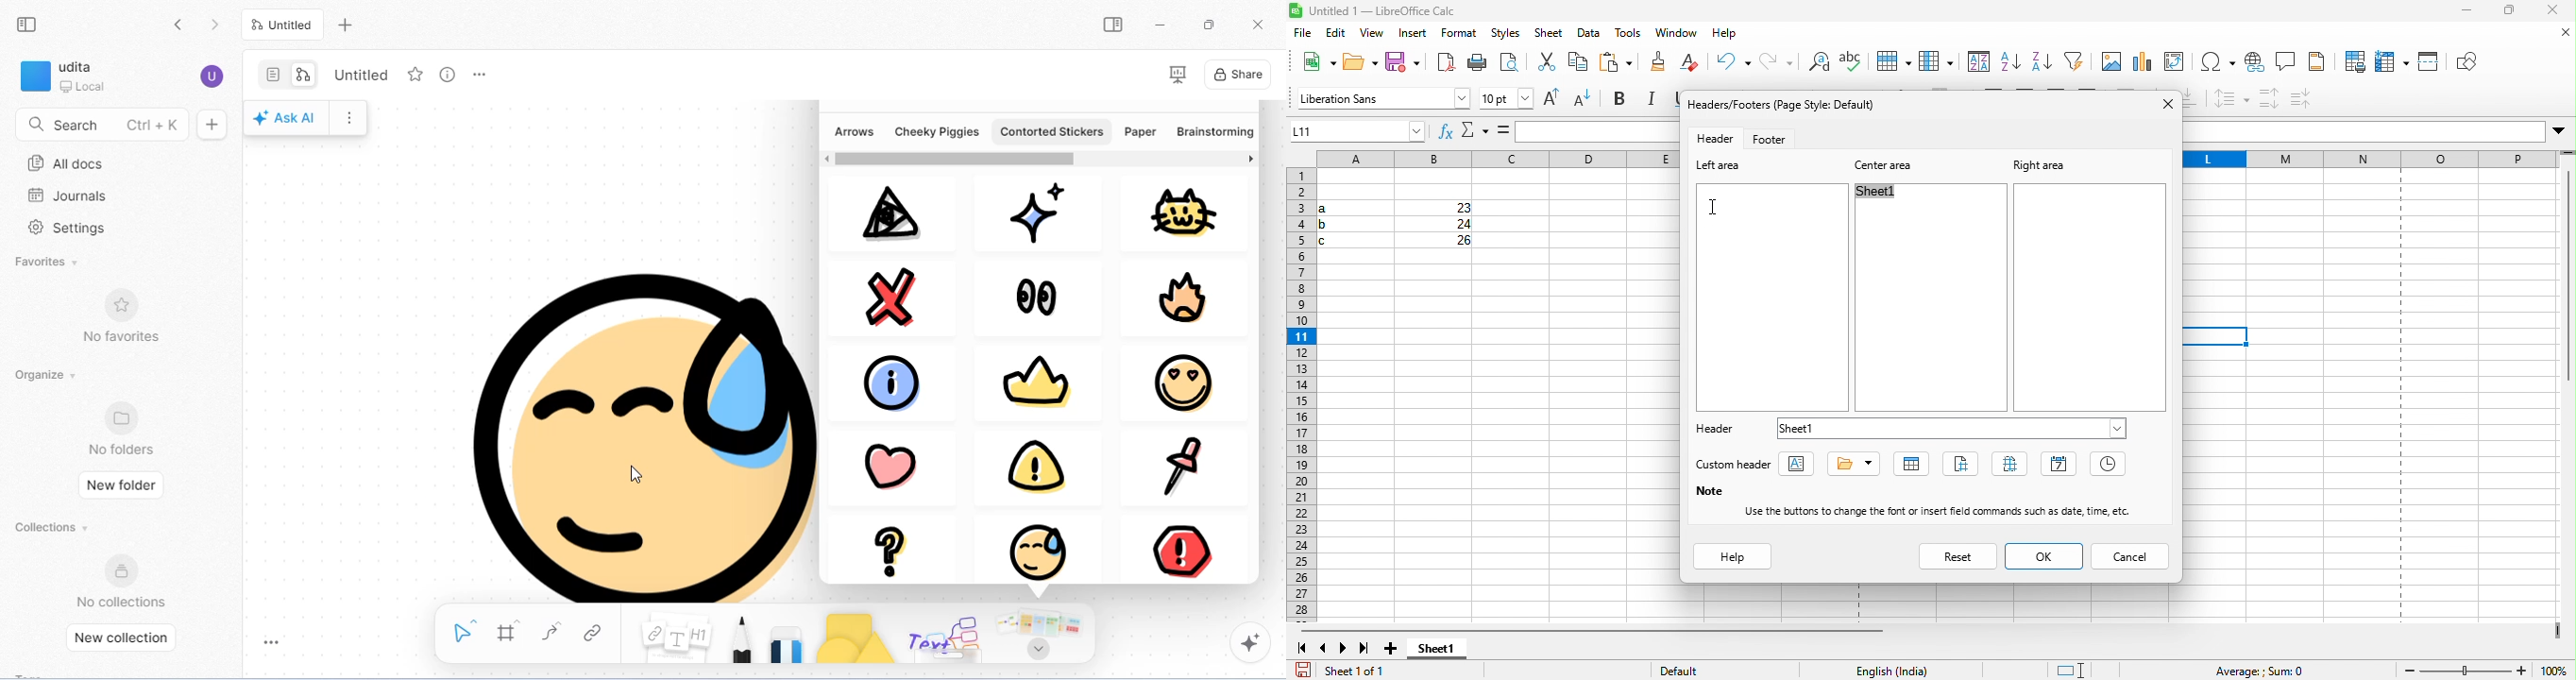 The image size is (2576, 700). What do you see at coordinates (1591, 625) in the screenshot?
I see `horizontal scroll bar` at bounding box center [1591, 625].